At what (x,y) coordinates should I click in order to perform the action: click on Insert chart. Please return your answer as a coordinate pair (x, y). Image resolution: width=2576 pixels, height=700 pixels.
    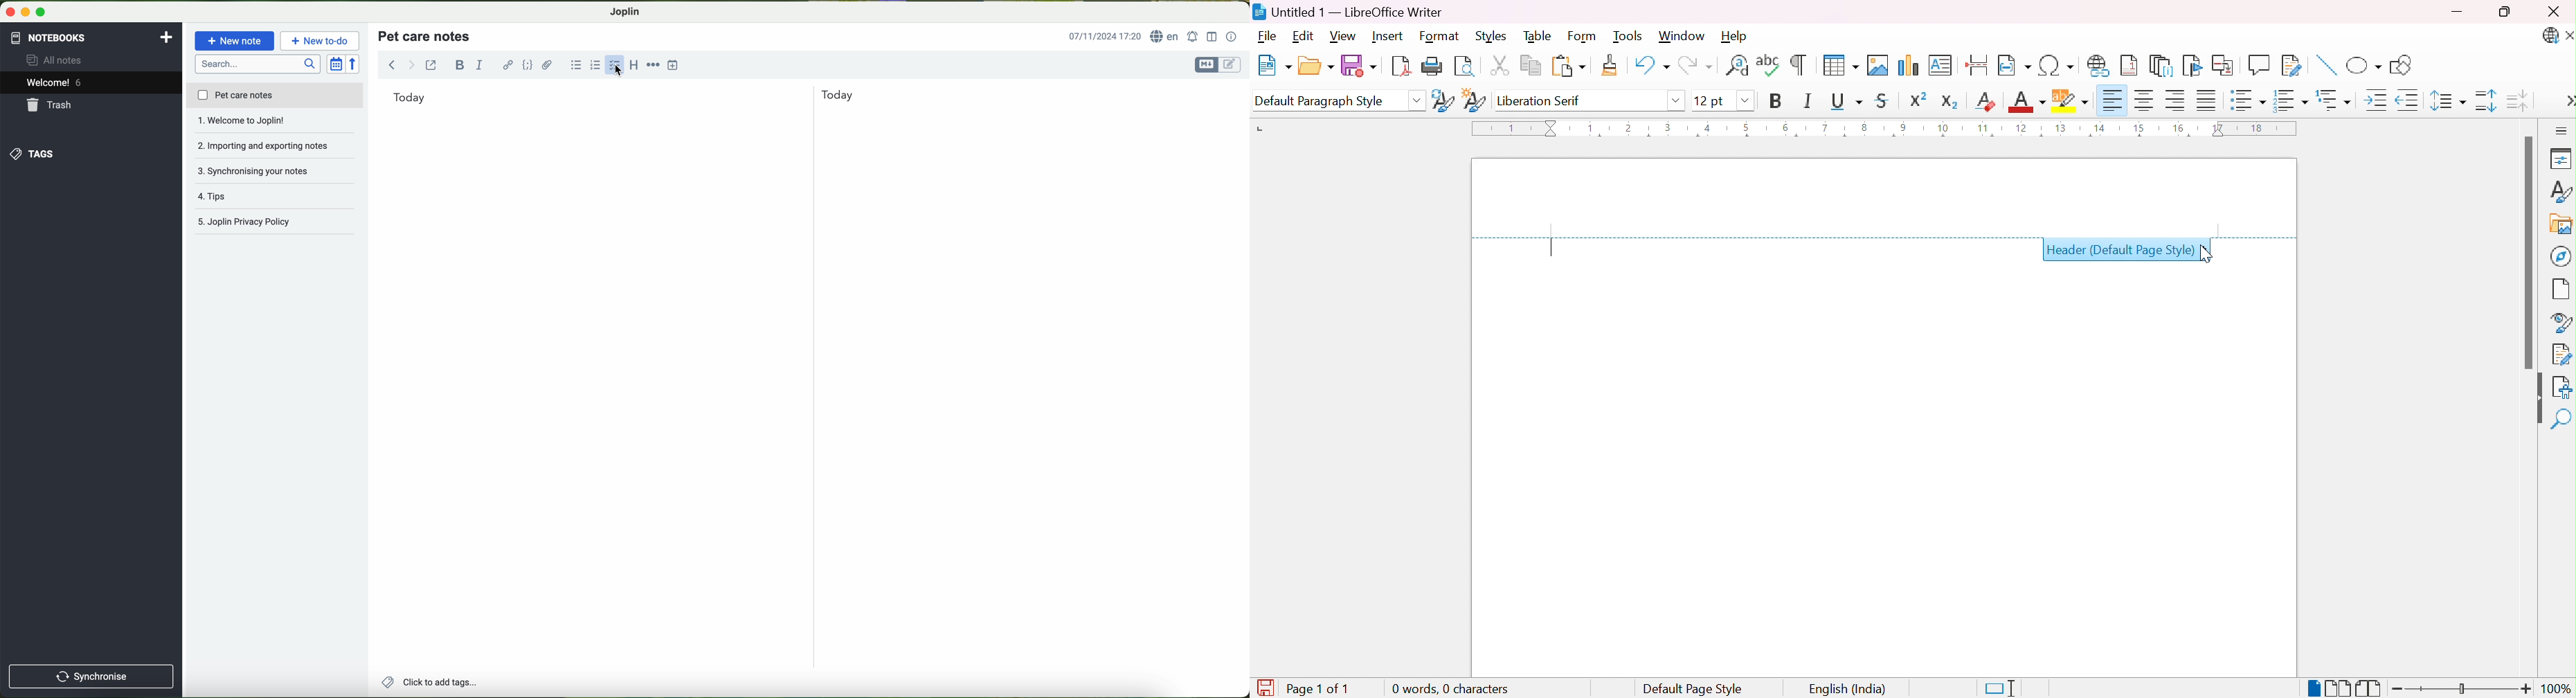
    Looking at the image, I should click on (1907, 64).